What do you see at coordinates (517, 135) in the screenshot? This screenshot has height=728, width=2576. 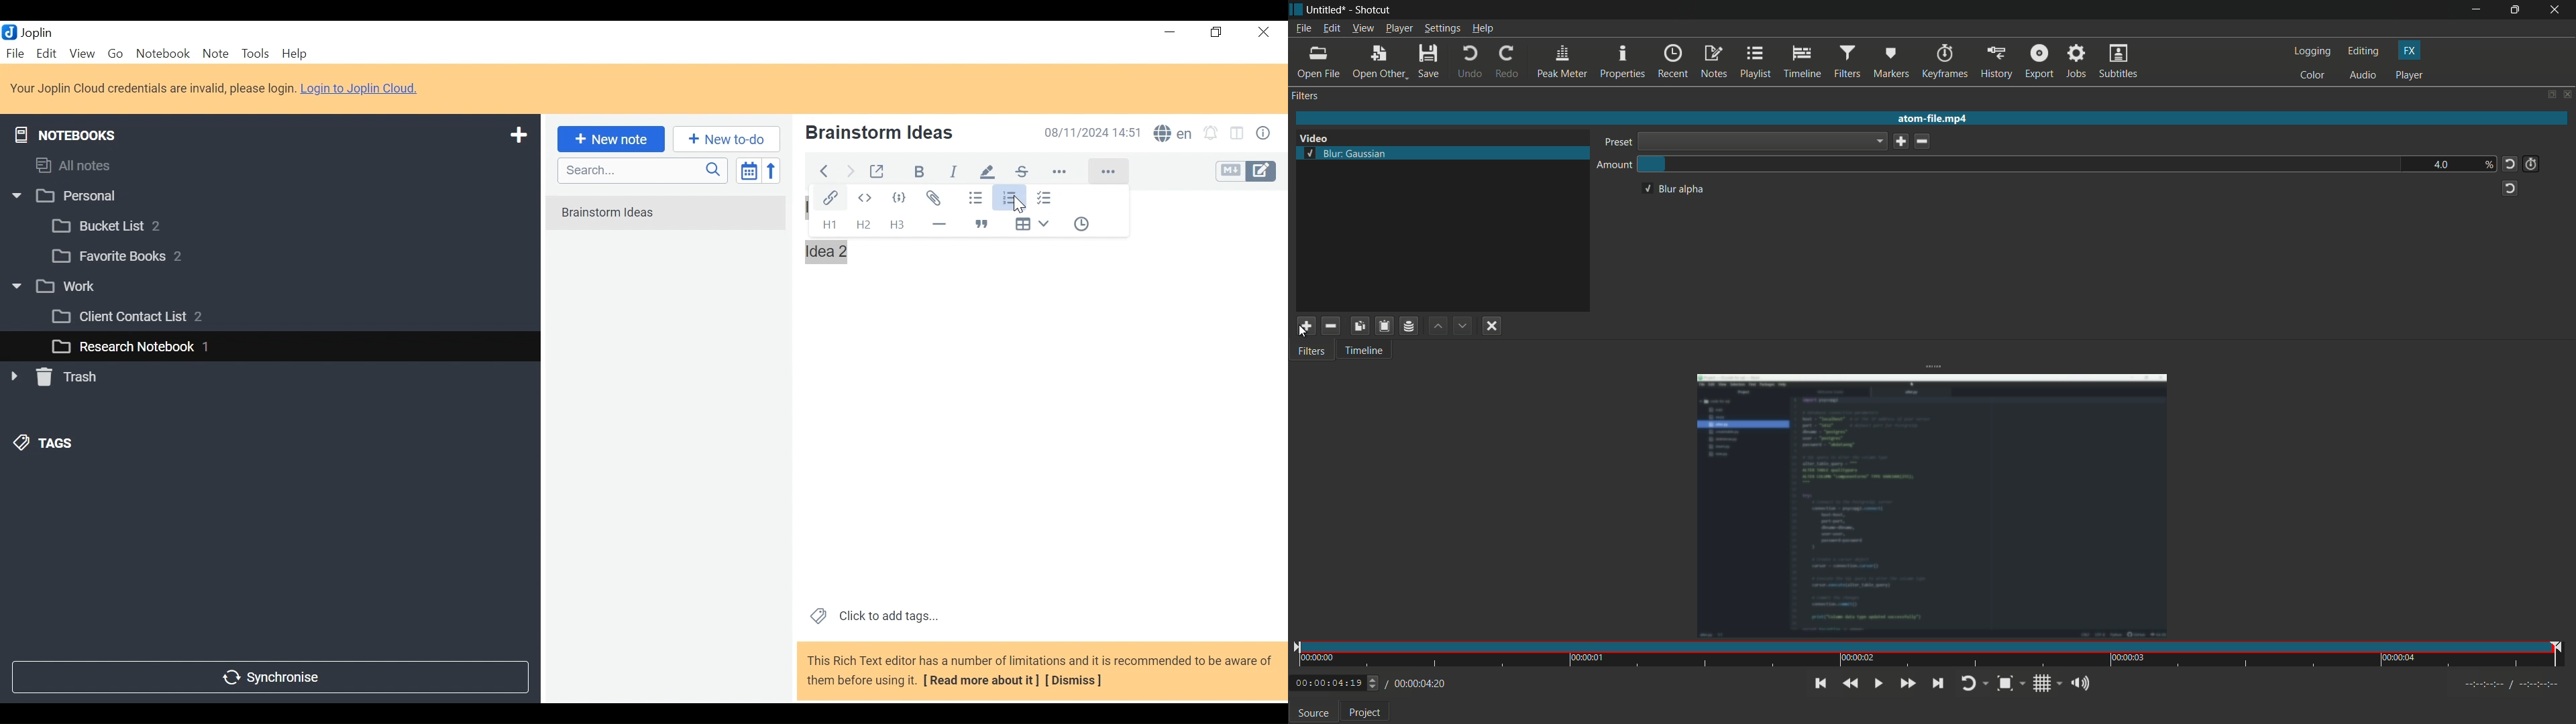 I see `Add New Notebook` at bounding box center [517, 135].